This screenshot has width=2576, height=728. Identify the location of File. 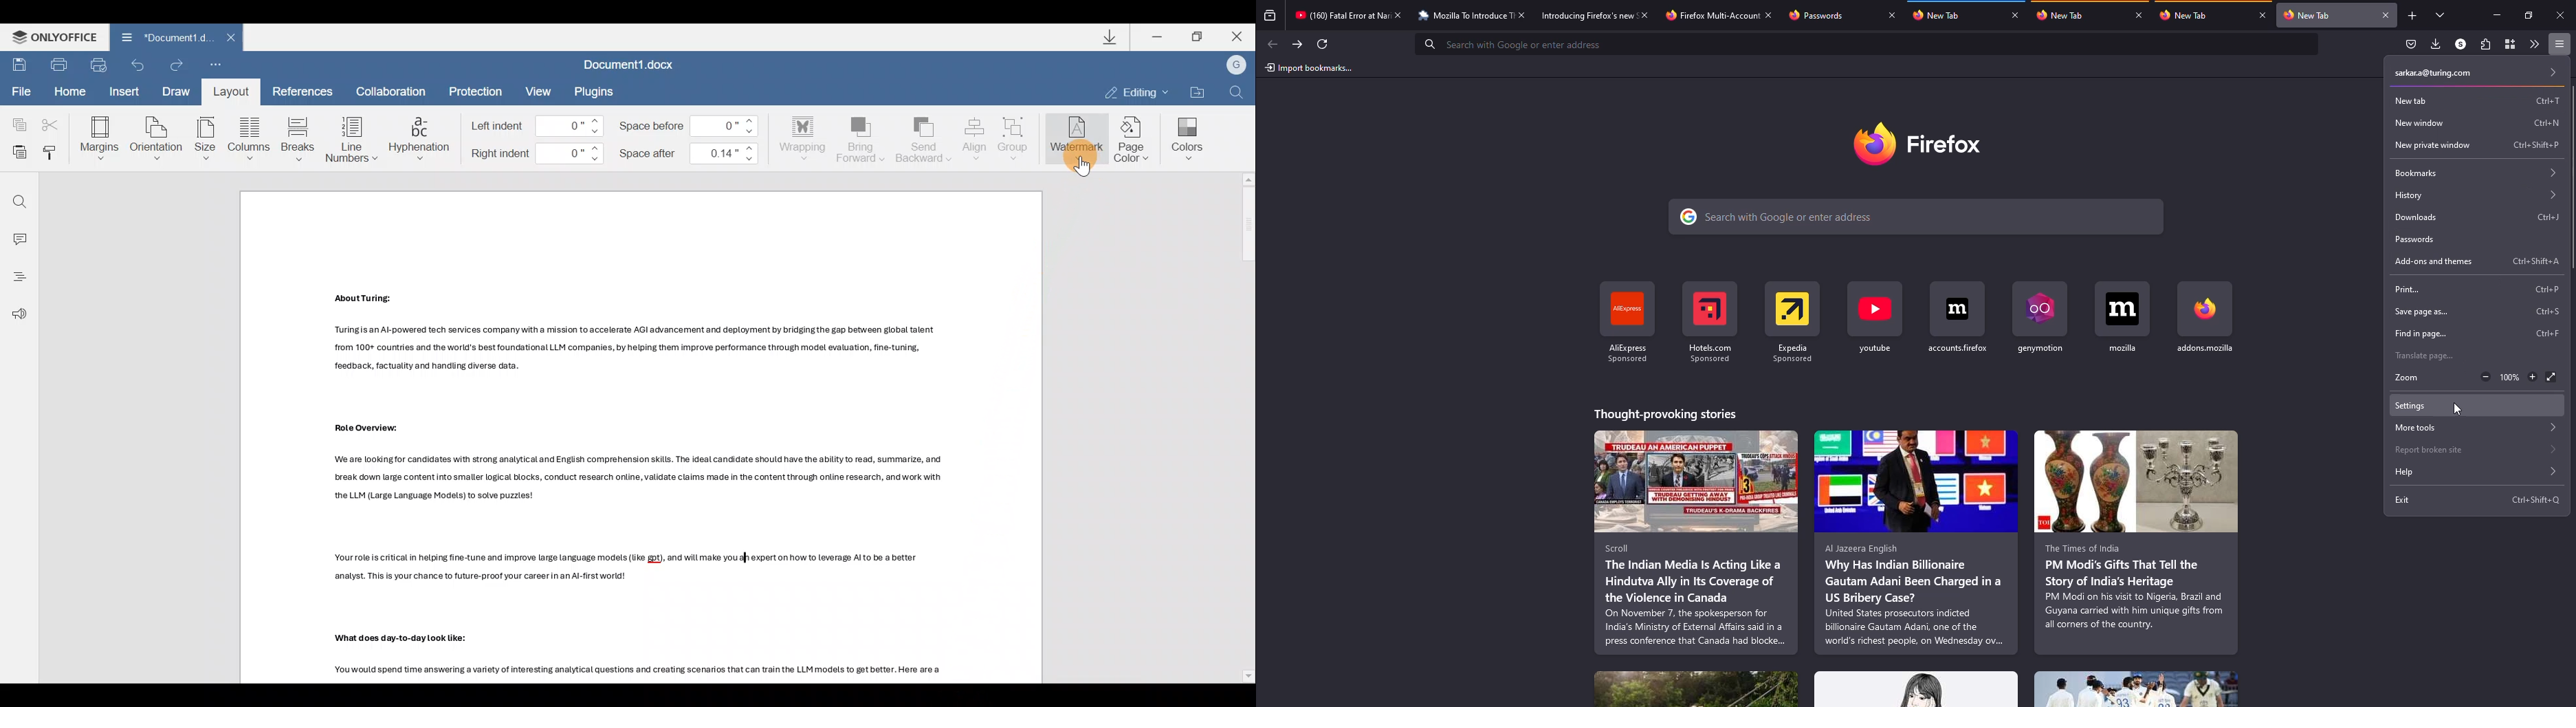
(18, 92).